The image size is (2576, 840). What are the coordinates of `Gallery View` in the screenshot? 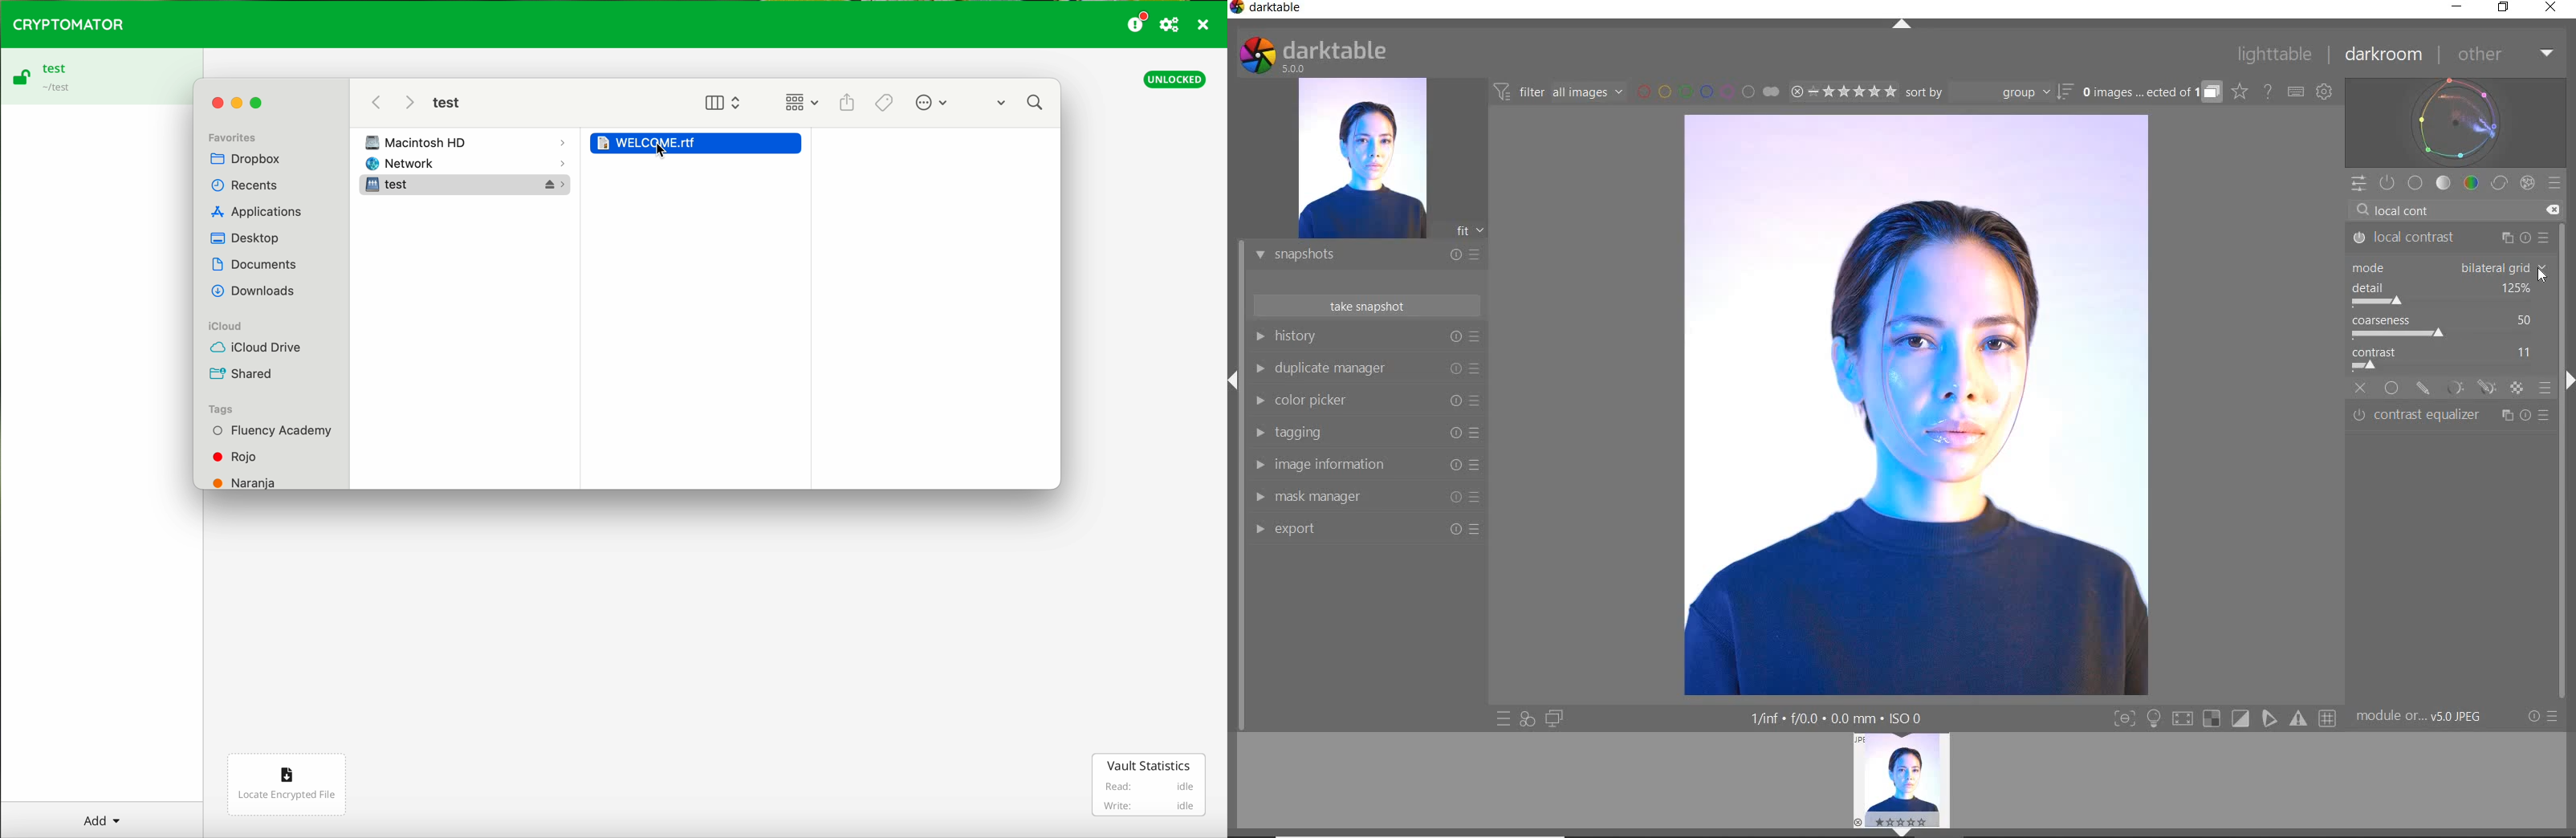 It's located at (847, 99).